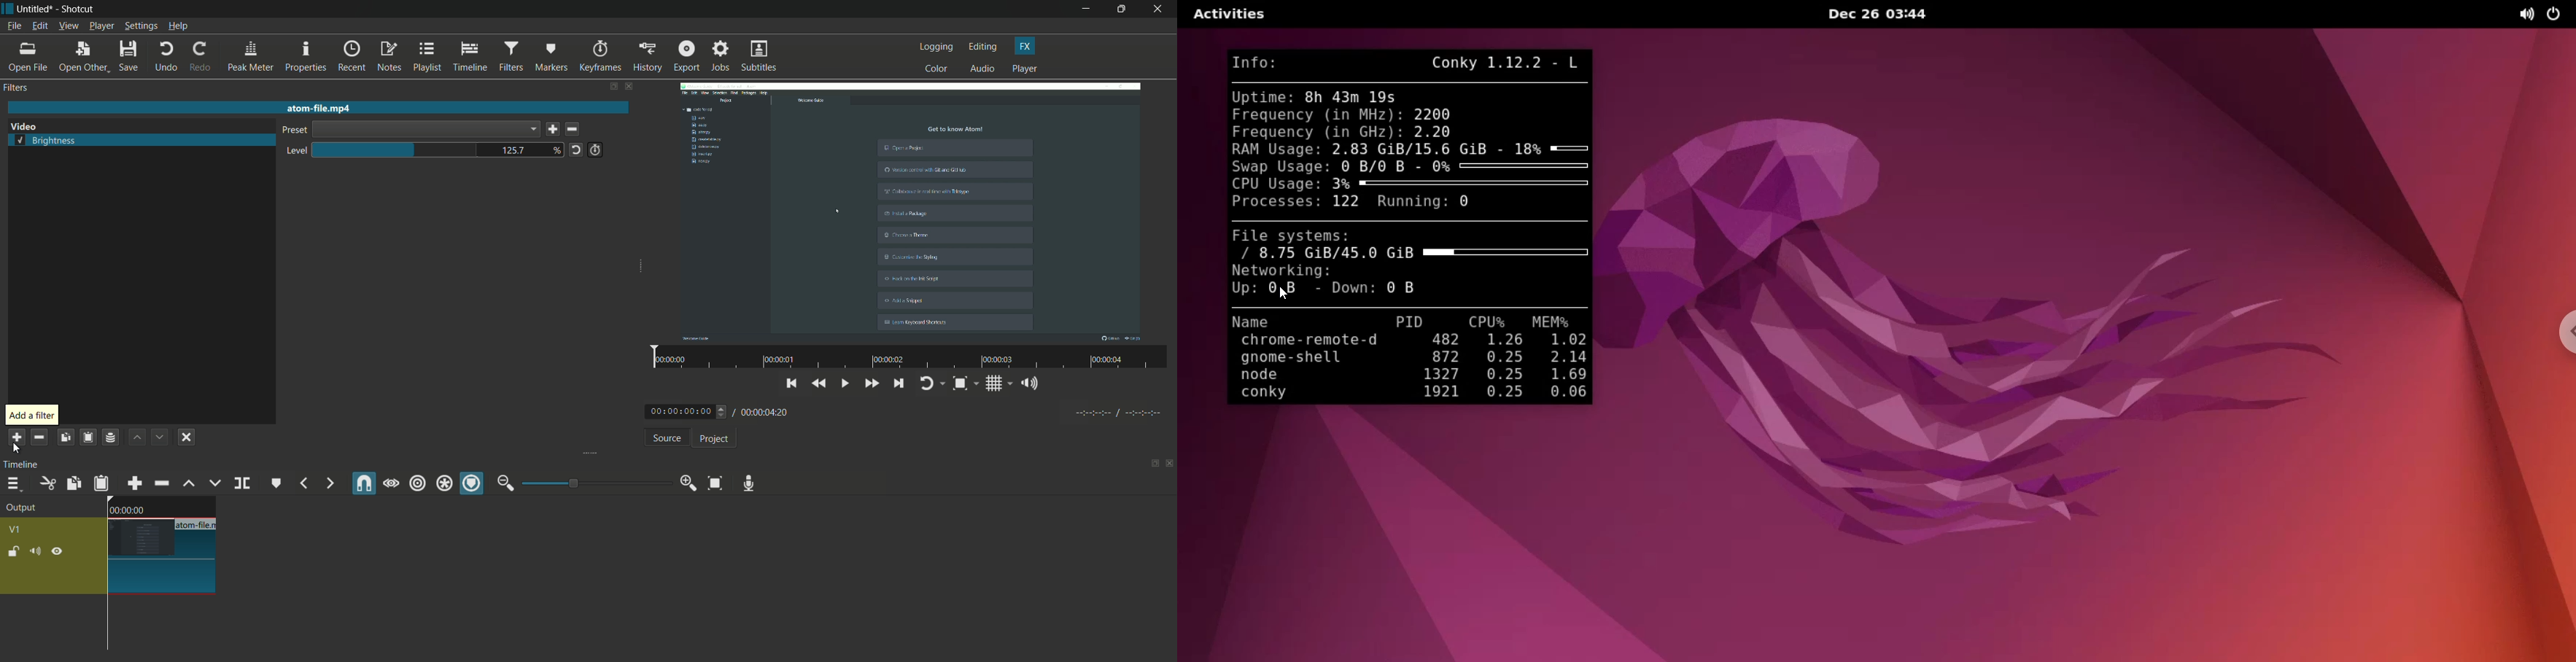 Image resolution: width=2576 pixels, height=672 pixels. What do you see at coordinates (471, 57) in the screenshot?
I see `timeline` at bounding box center [471, 57].